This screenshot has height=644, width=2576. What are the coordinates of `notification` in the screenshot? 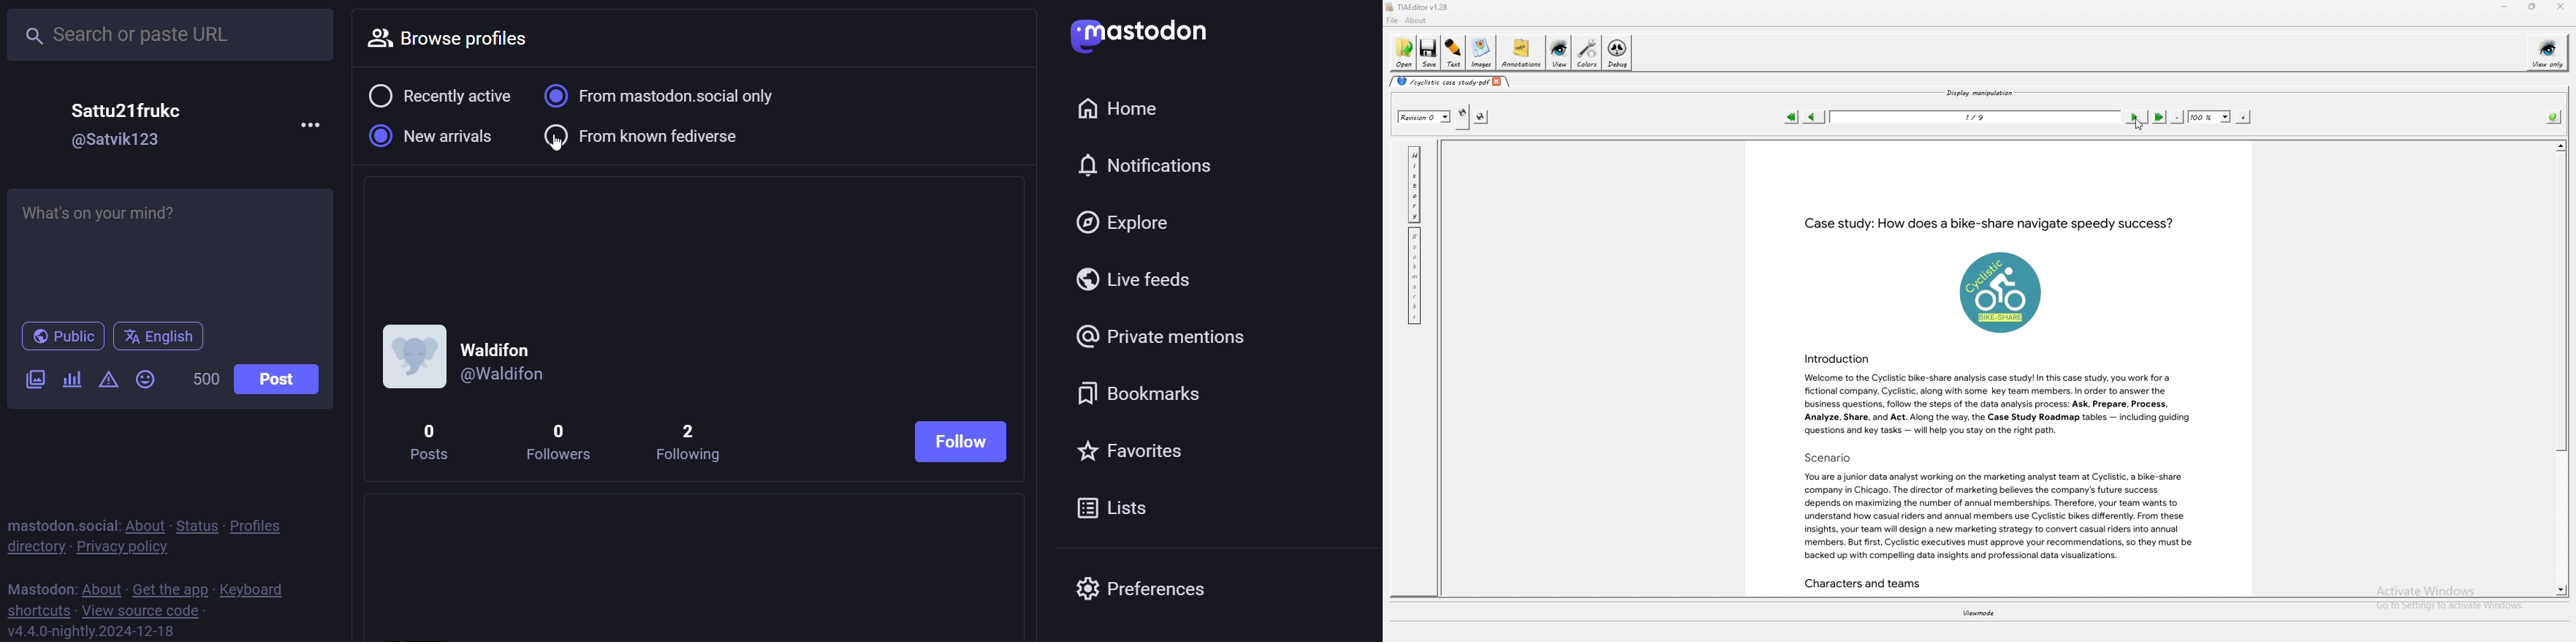 It's located at (1147, 165).